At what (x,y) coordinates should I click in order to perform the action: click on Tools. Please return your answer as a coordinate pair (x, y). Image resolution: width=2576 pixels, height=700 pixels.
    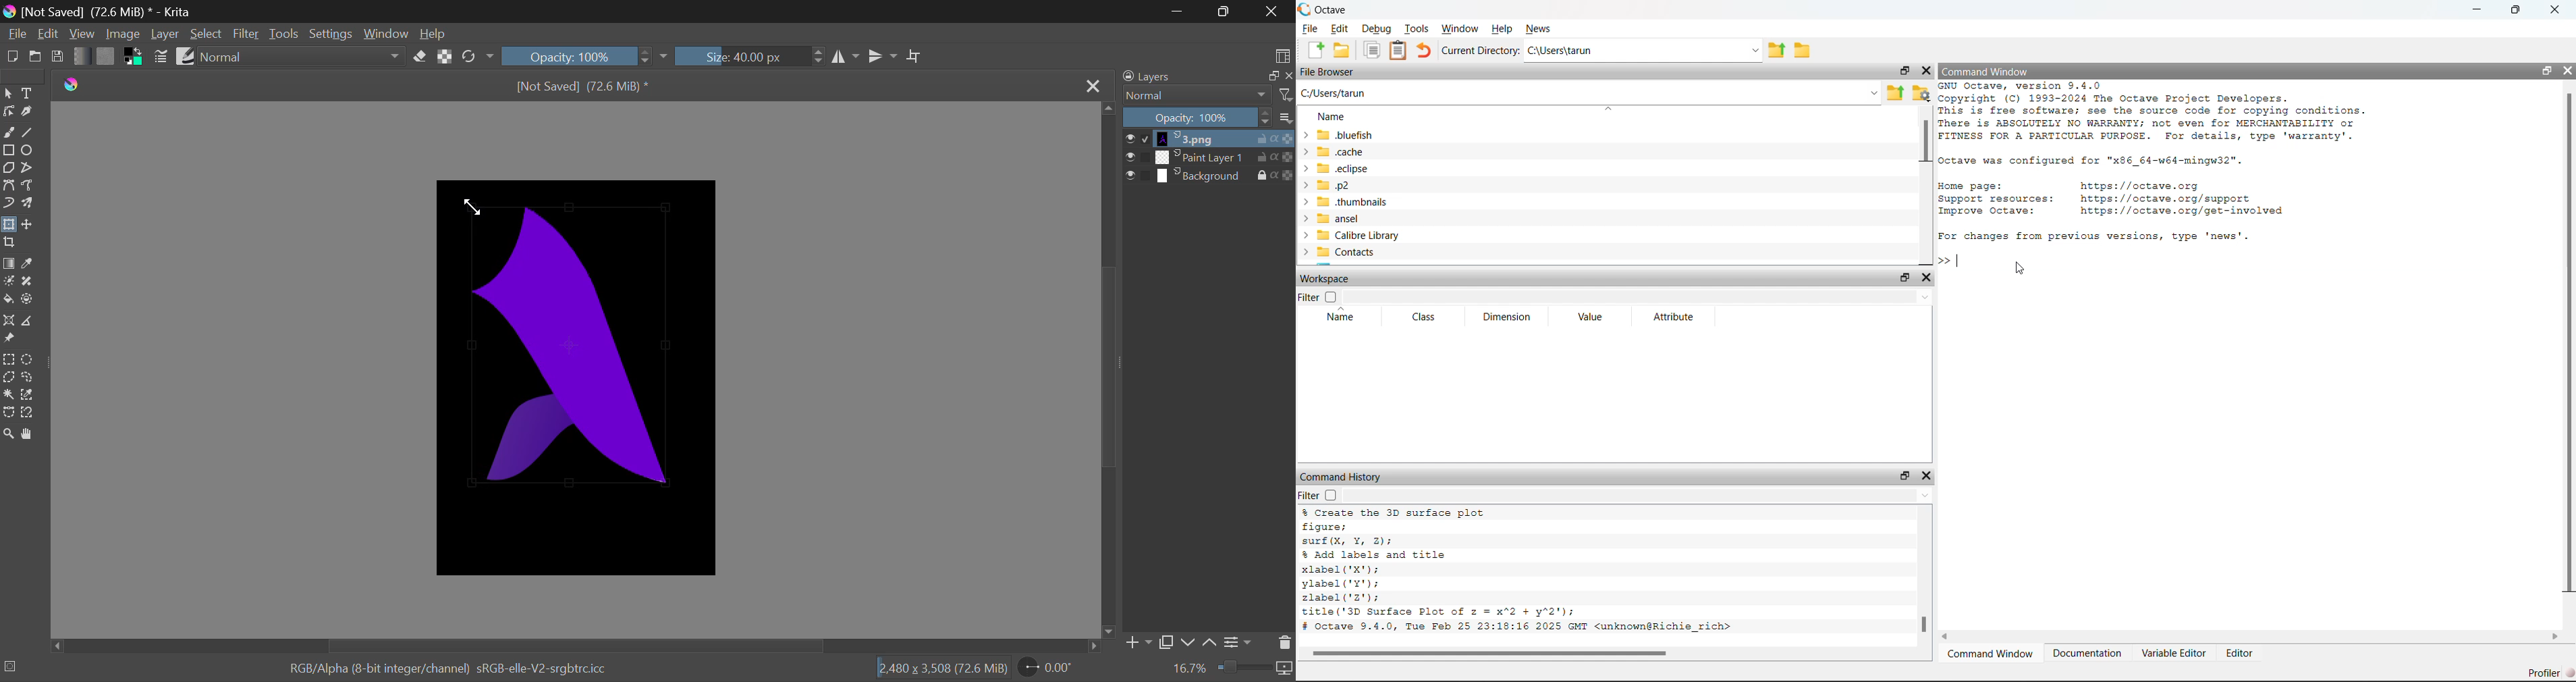
    Looking at the image, I should click on (286, 34).